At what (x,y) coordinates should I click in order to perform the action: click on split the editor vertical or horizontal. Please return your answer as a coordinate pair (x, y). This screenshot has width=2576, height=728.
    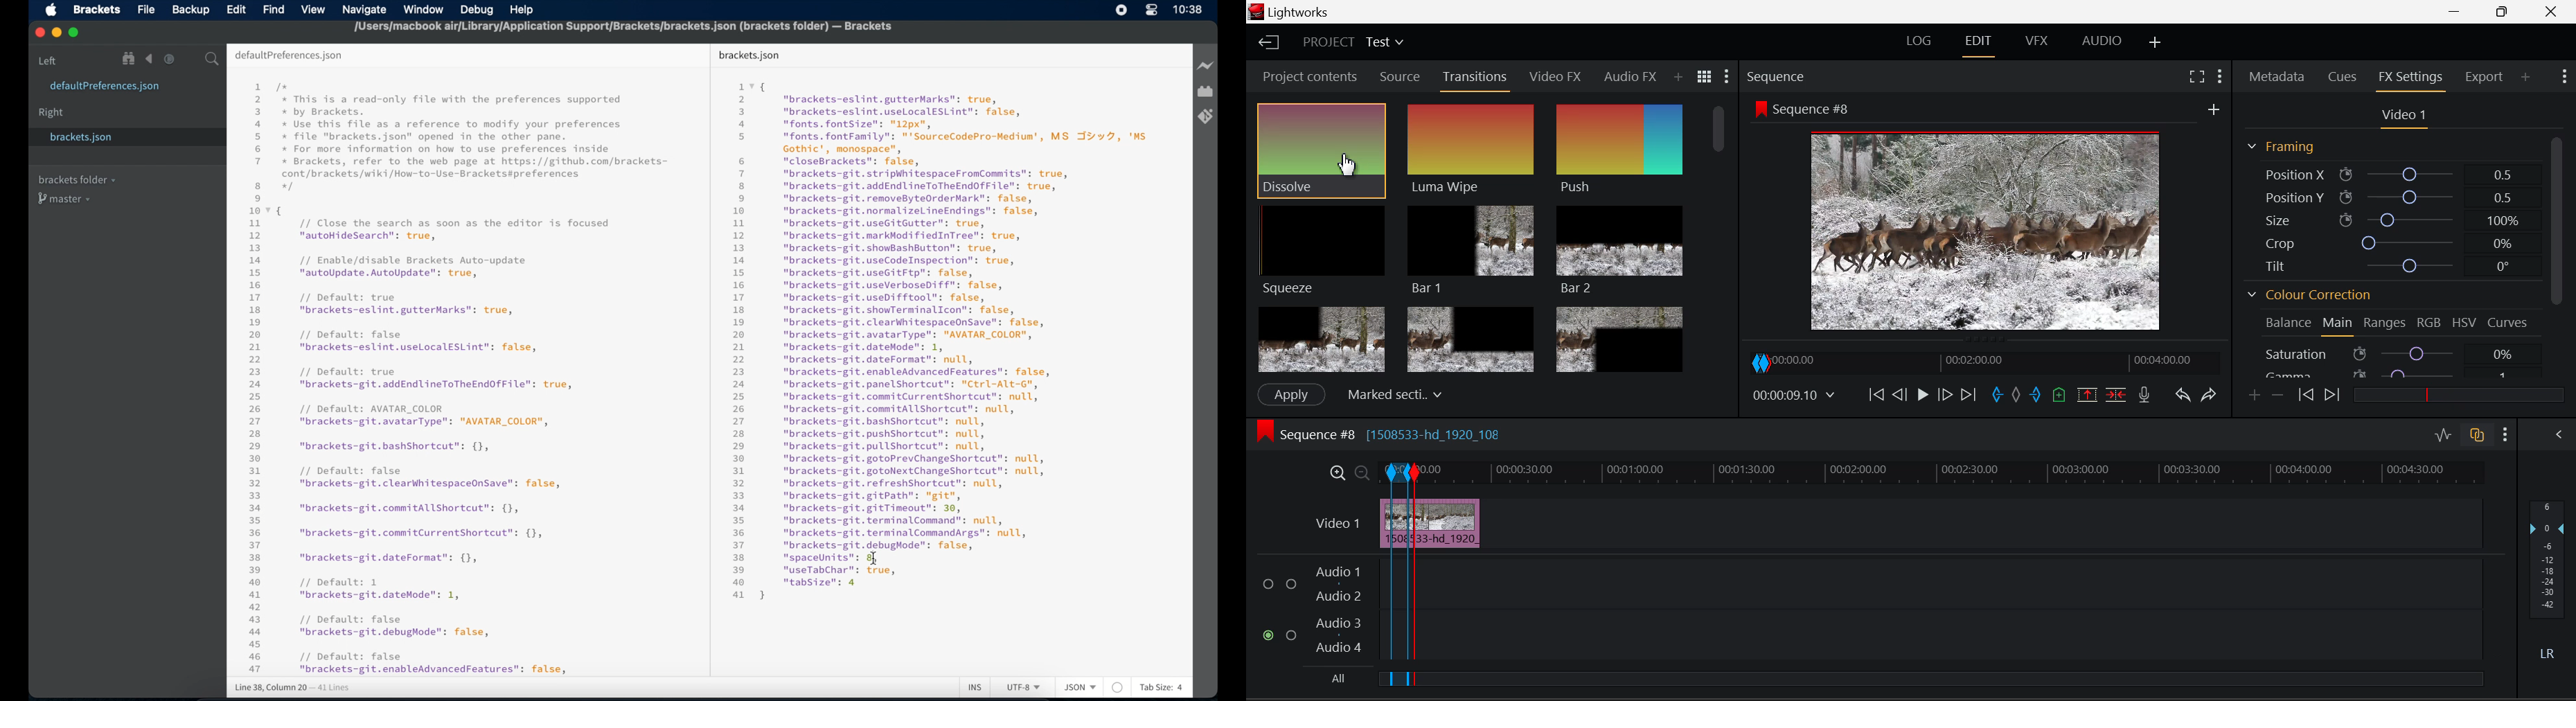
    Looking at the image, I should click on (190, 60).